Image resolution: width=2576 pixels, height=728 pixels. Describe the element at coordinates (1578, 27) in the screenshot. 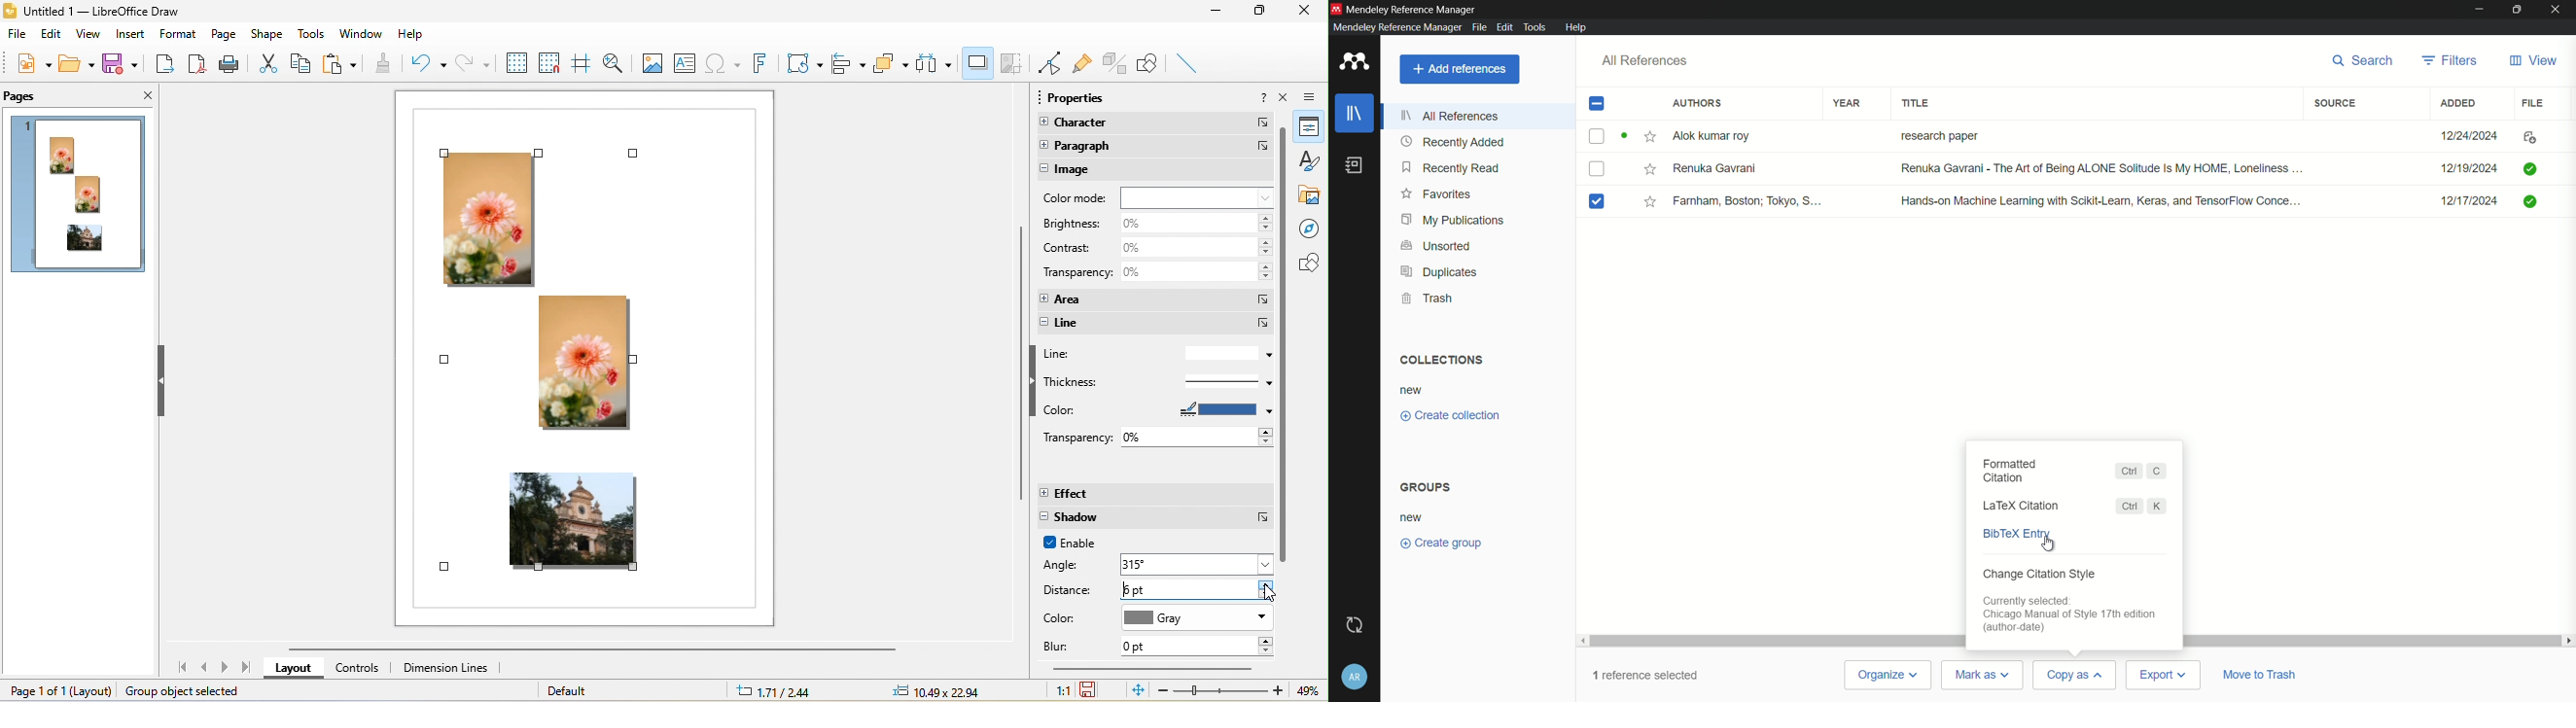

I see `help menu` at that location.